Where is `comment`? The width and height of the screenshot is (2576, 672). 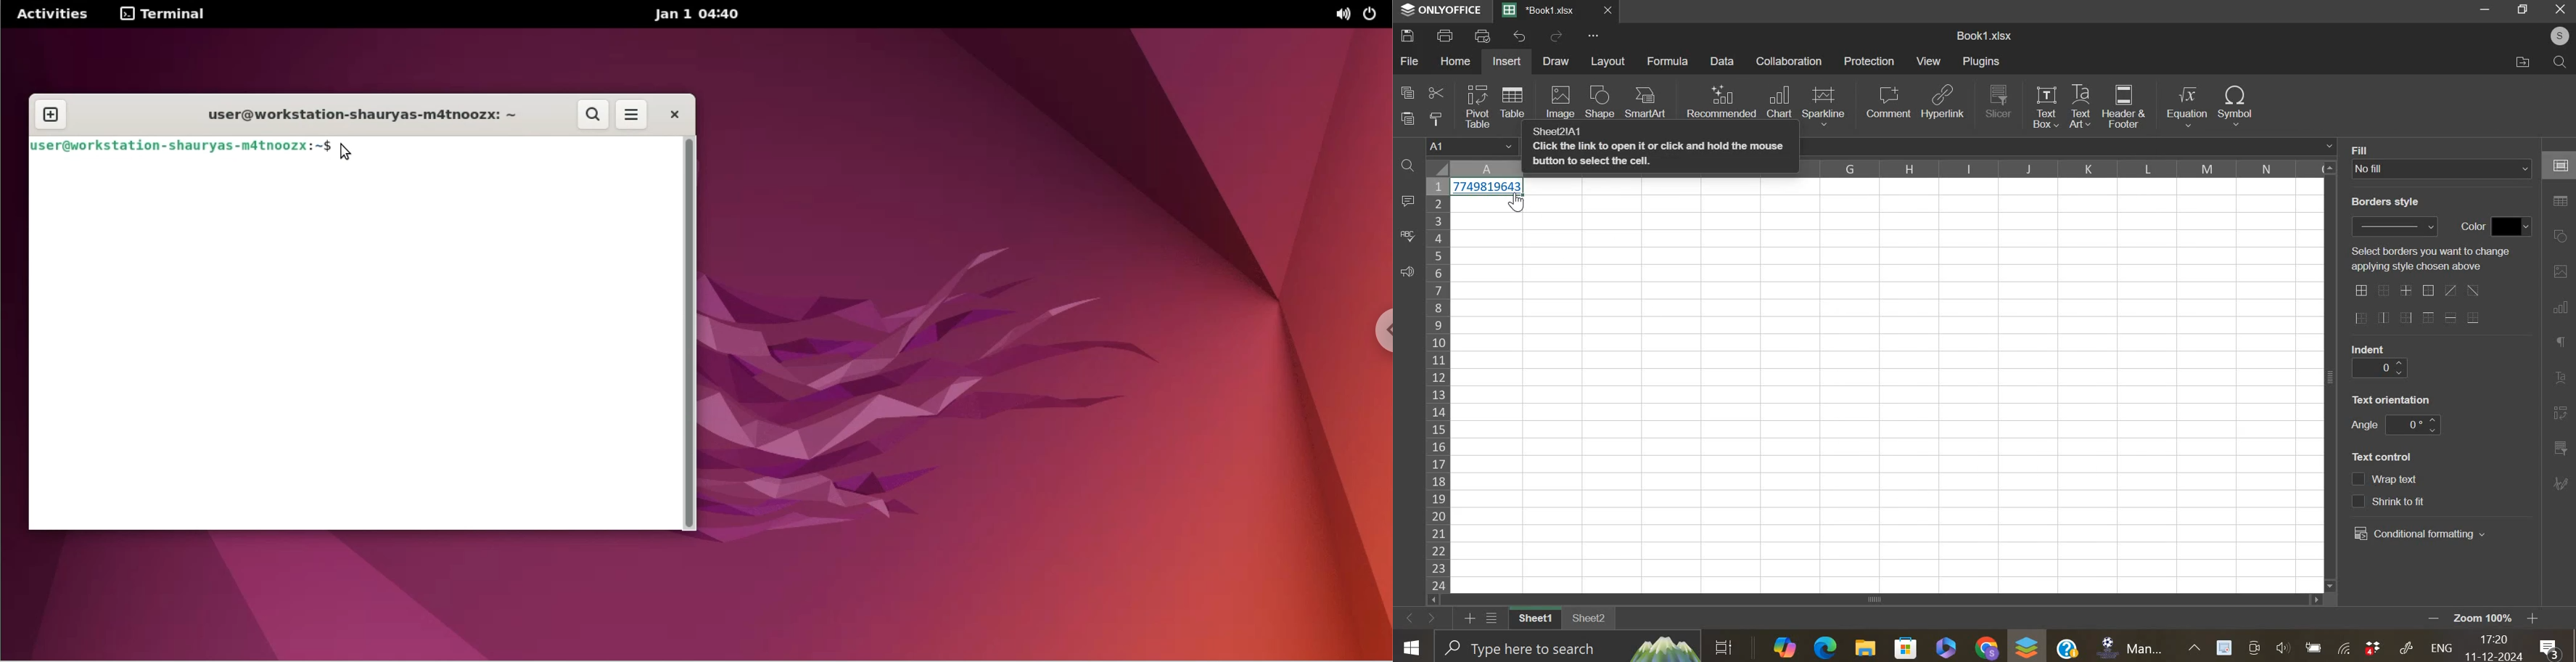
comment is located at coordinates (1888, 102).